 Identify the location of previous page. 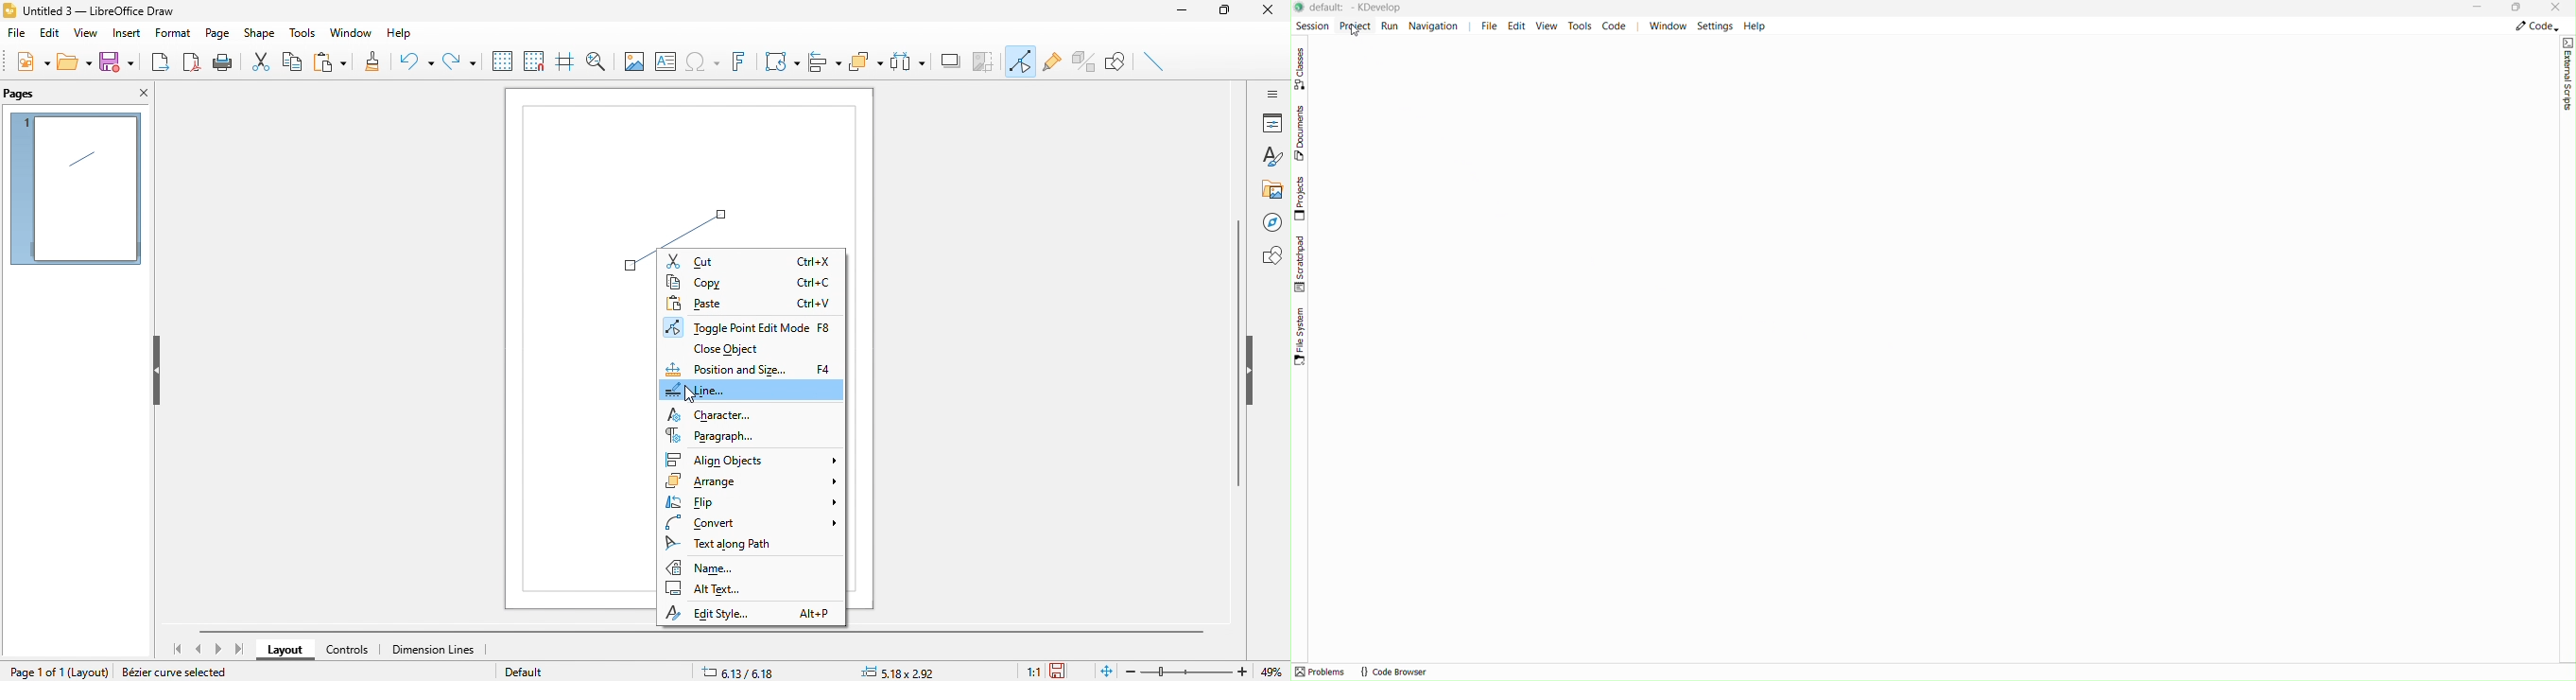
(200, 647).